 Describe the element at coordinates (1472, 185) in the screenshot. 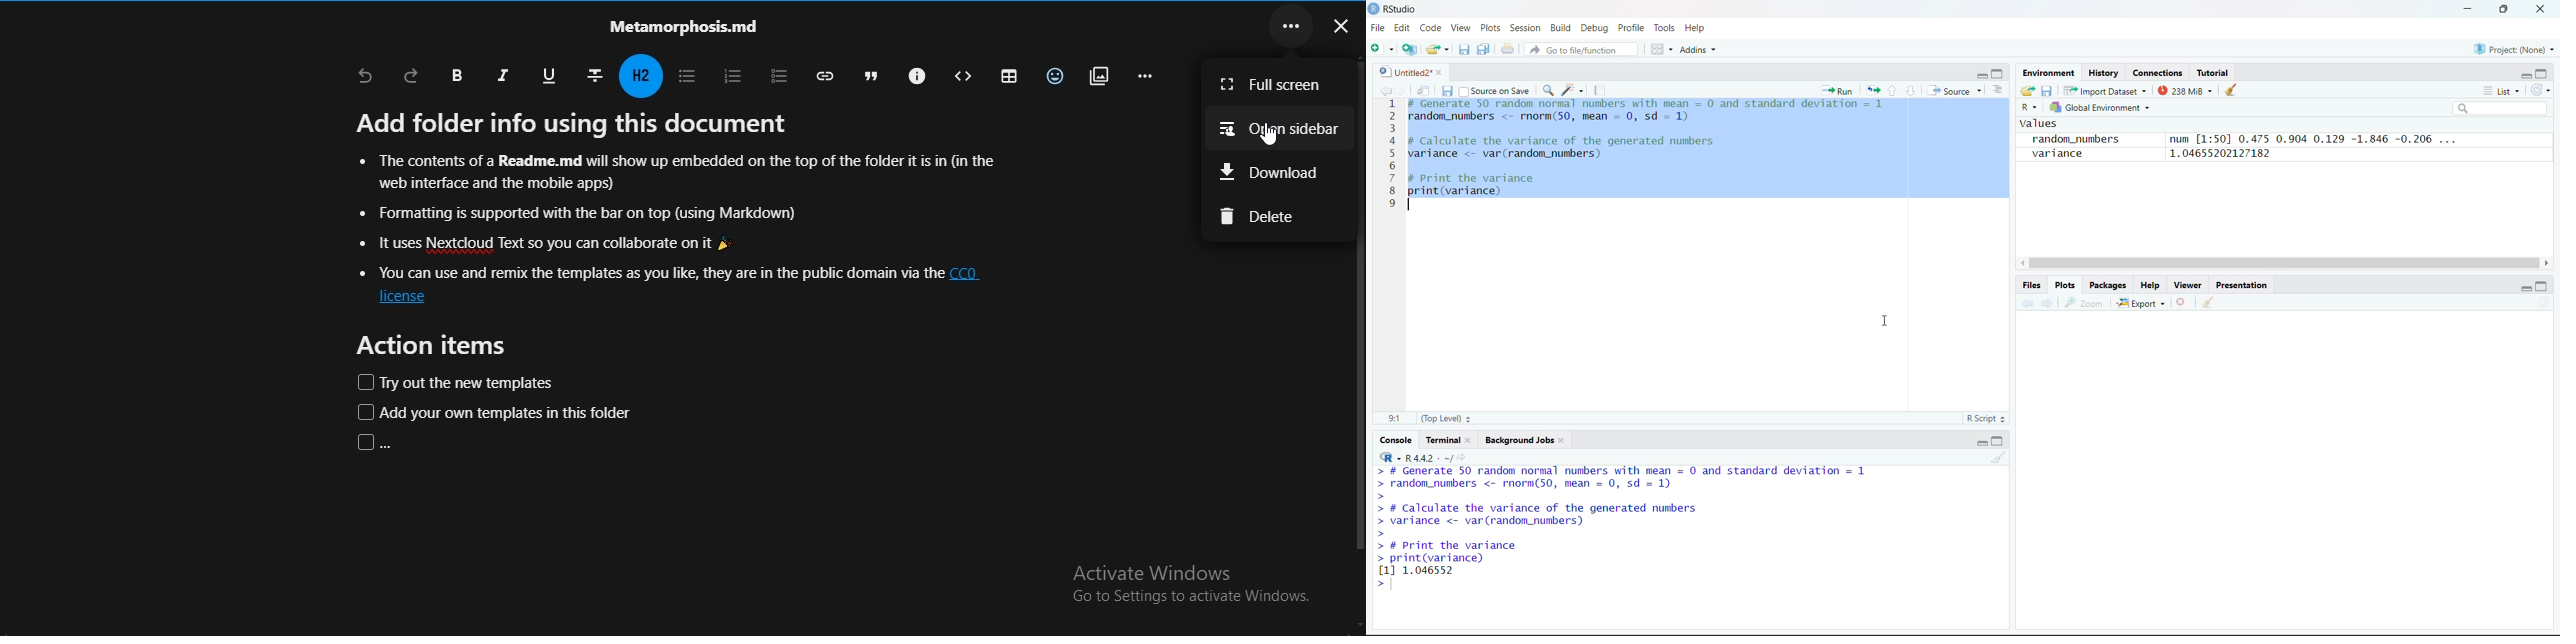

I see `# Print the variance
print(variance)` at that location.